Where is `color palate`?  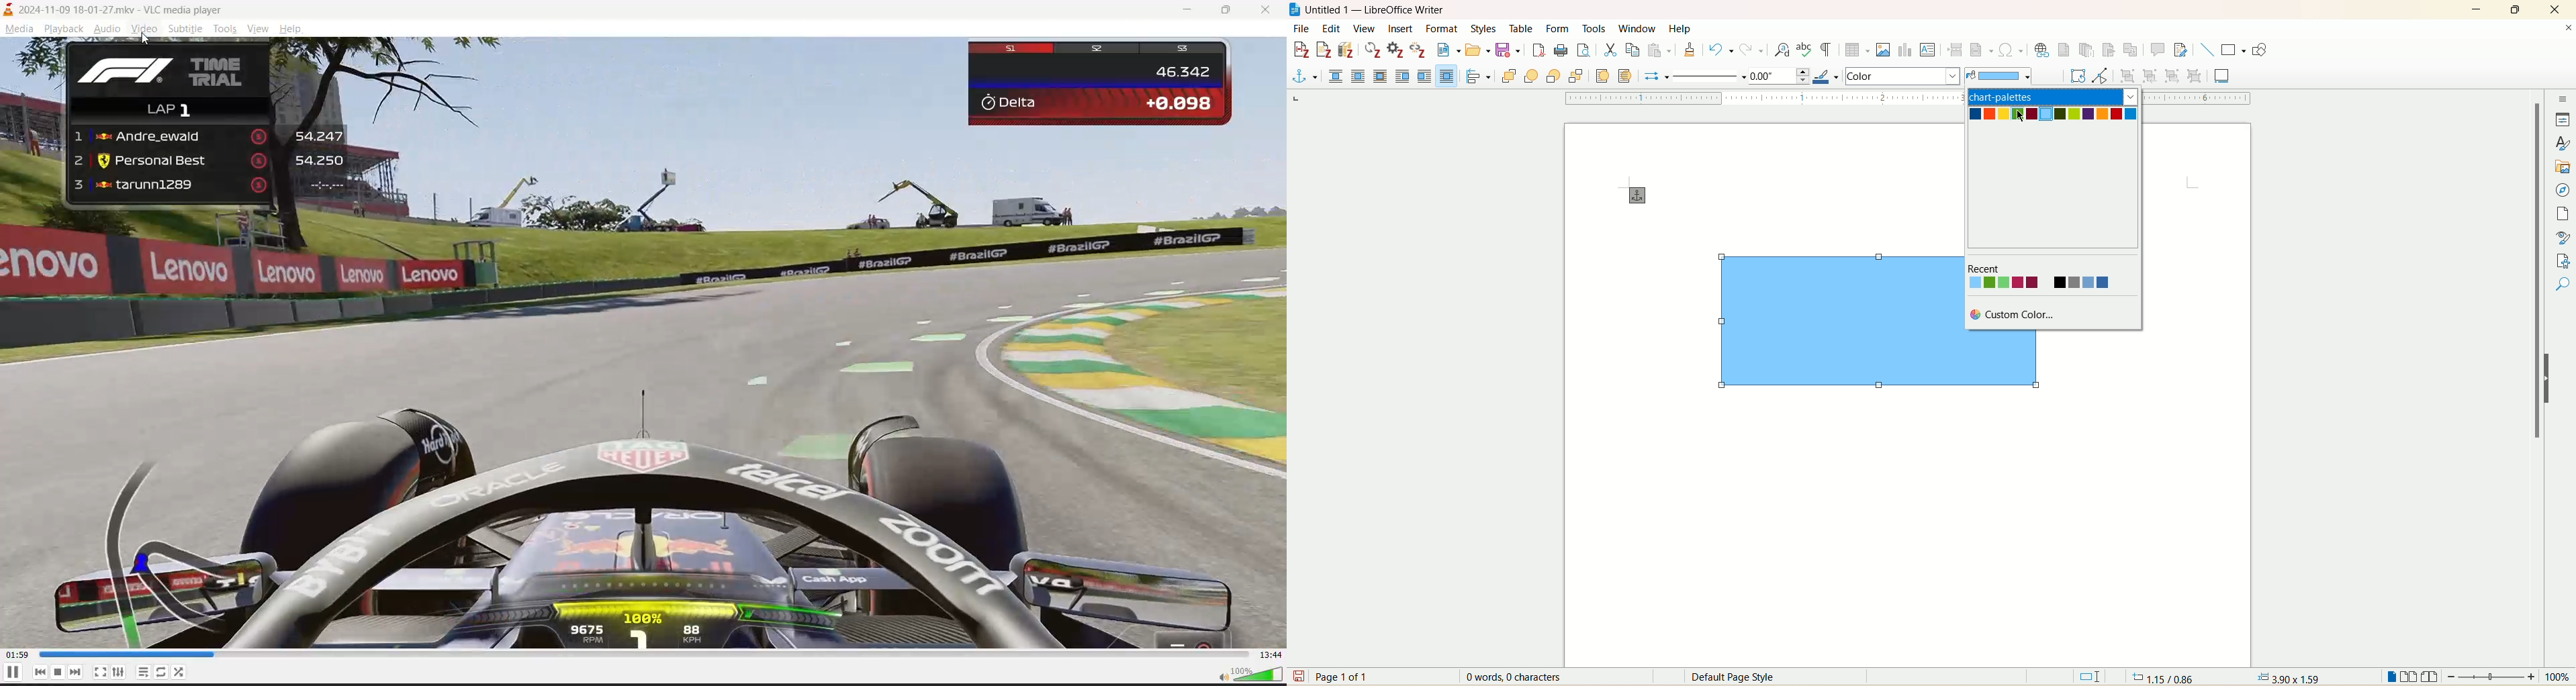
color palate is located at coordinates (2057, 118).